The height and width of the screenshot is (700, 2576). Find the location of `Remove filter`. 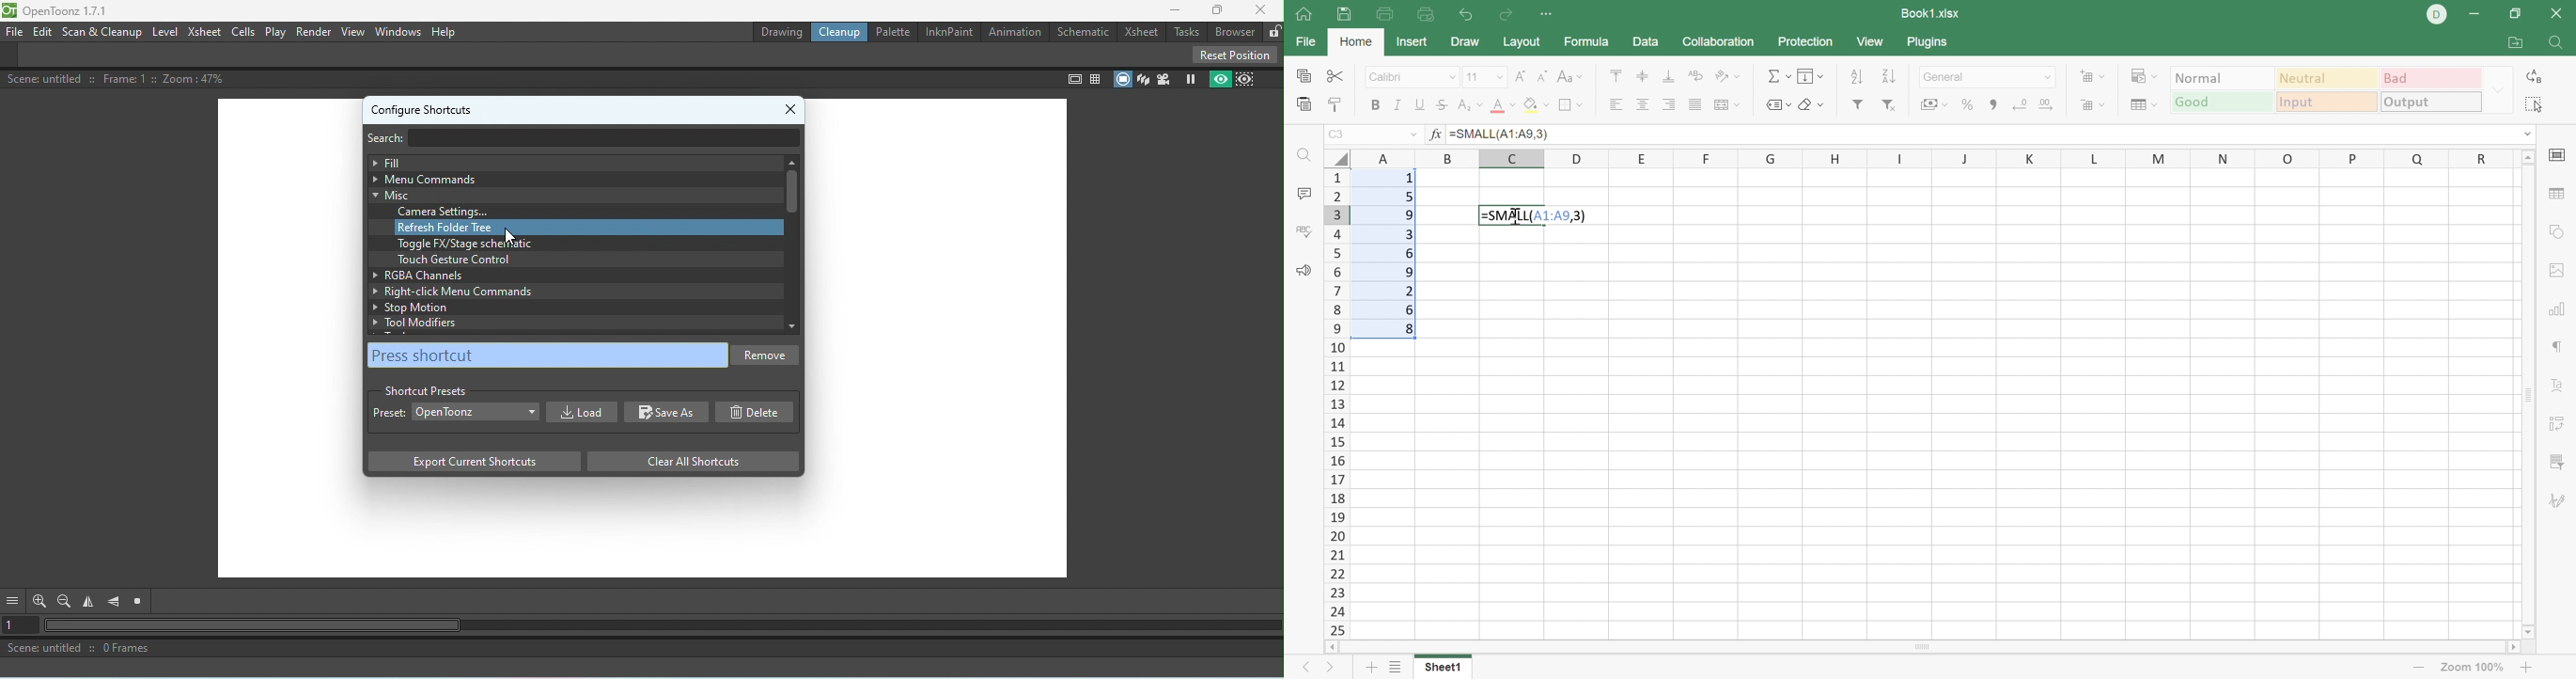

Remove filter is located at coordinates (1892, 104).